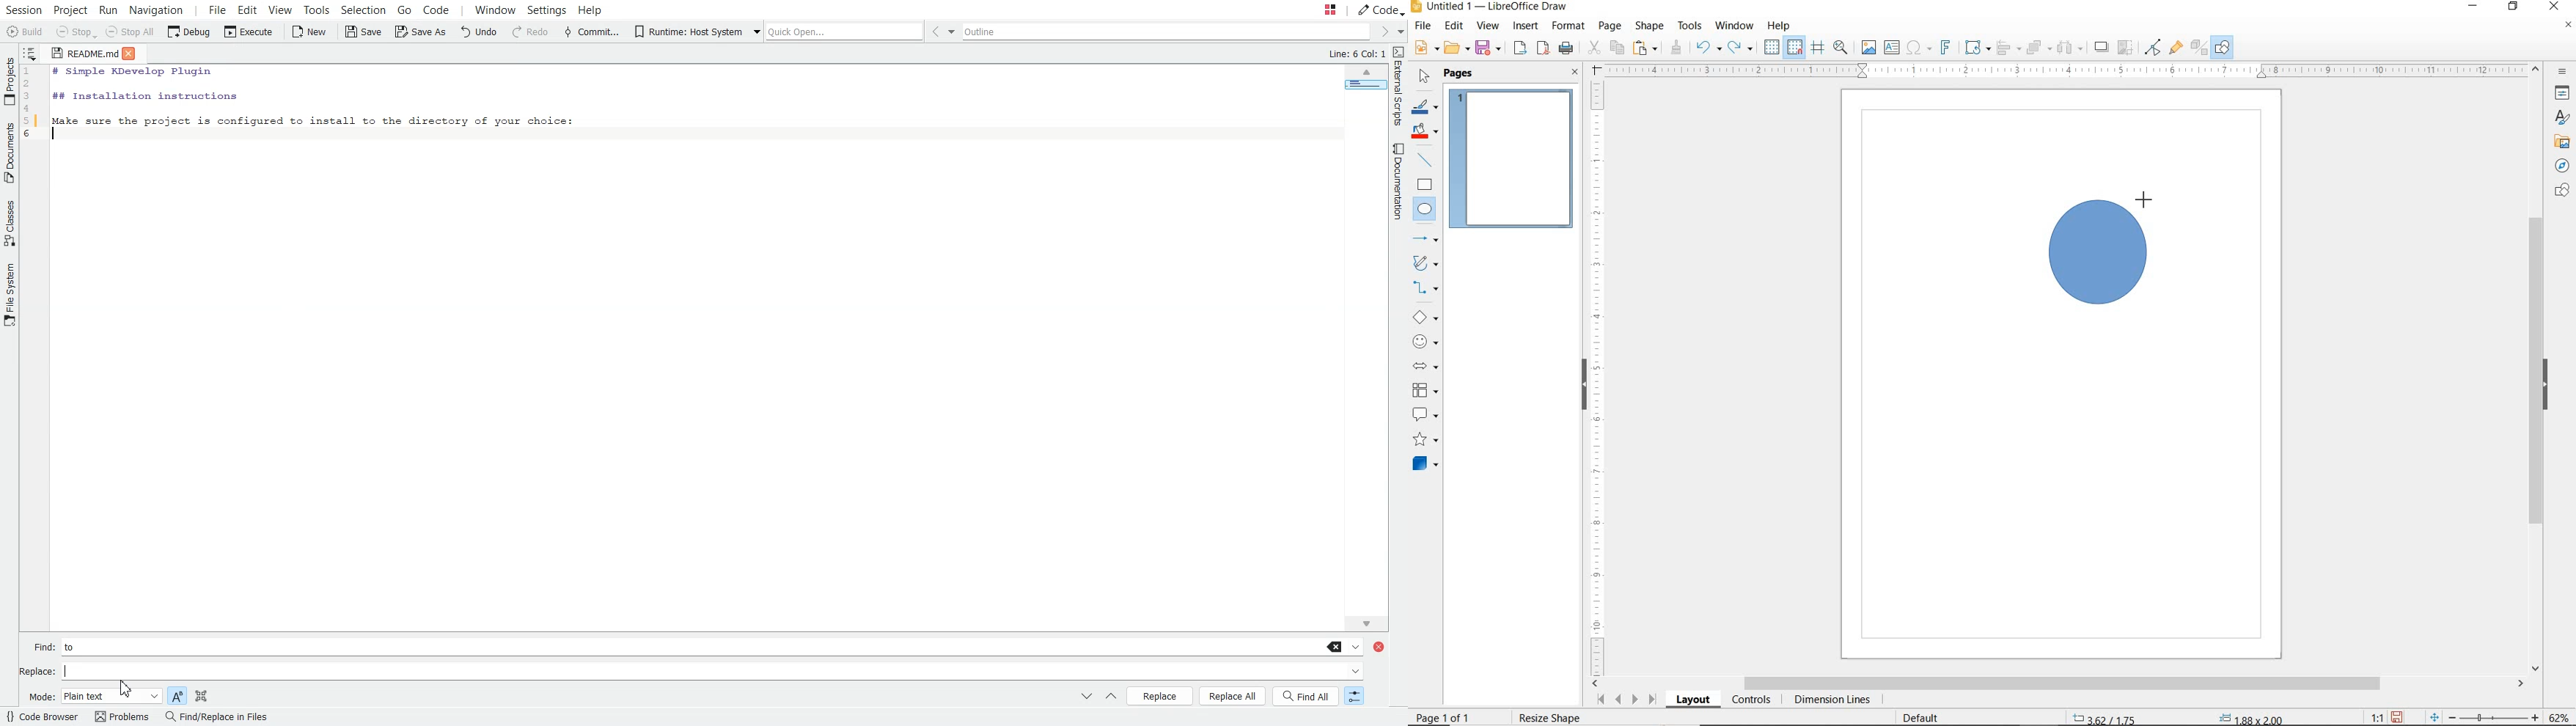 Image resolution: width=2576 pixels, height=728 pixels. What do you see at coordinates (1424, 465) in the screenshot?
I see `3D OBJECTS` at bounding box center [1424, 465].